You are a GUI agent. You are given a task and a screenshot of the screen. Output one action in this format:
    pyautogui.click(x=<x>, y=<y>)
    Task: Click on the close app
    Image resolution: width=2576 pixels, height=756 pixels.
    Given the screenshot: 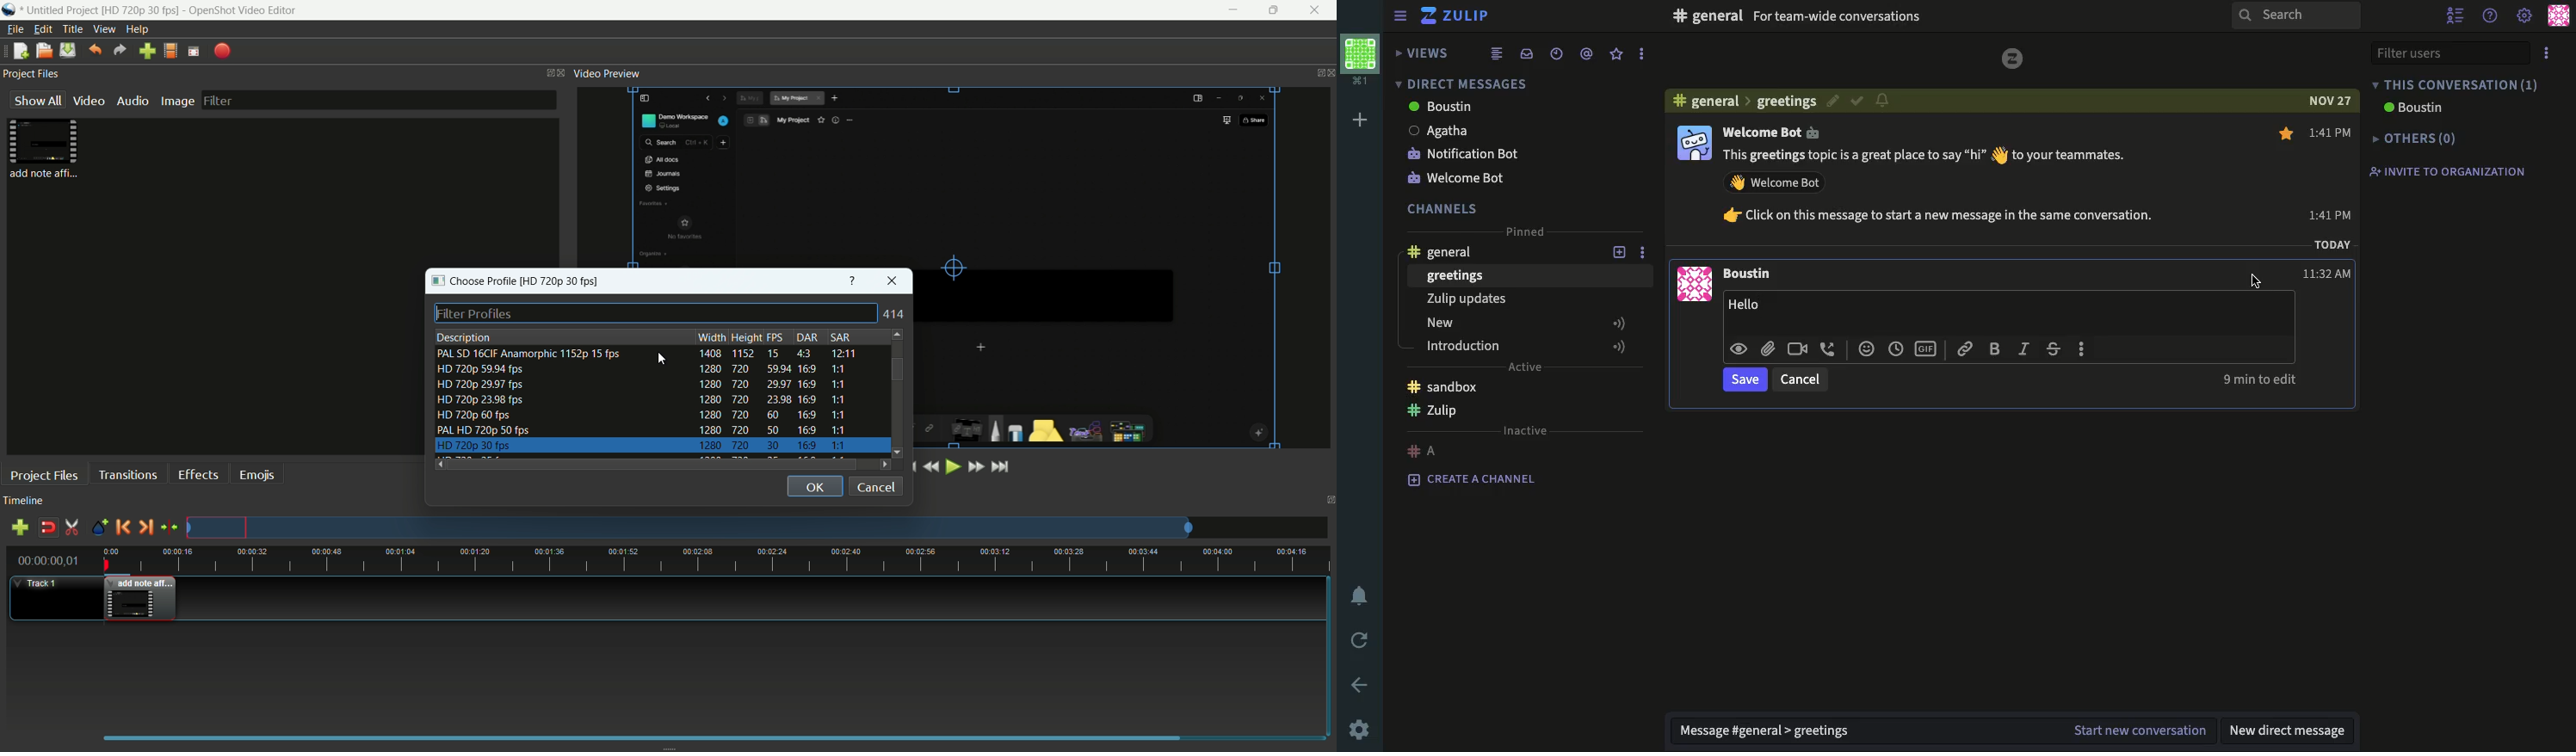 What is the action you would take?
    pyautogui.click(x=1320, y=10)
    